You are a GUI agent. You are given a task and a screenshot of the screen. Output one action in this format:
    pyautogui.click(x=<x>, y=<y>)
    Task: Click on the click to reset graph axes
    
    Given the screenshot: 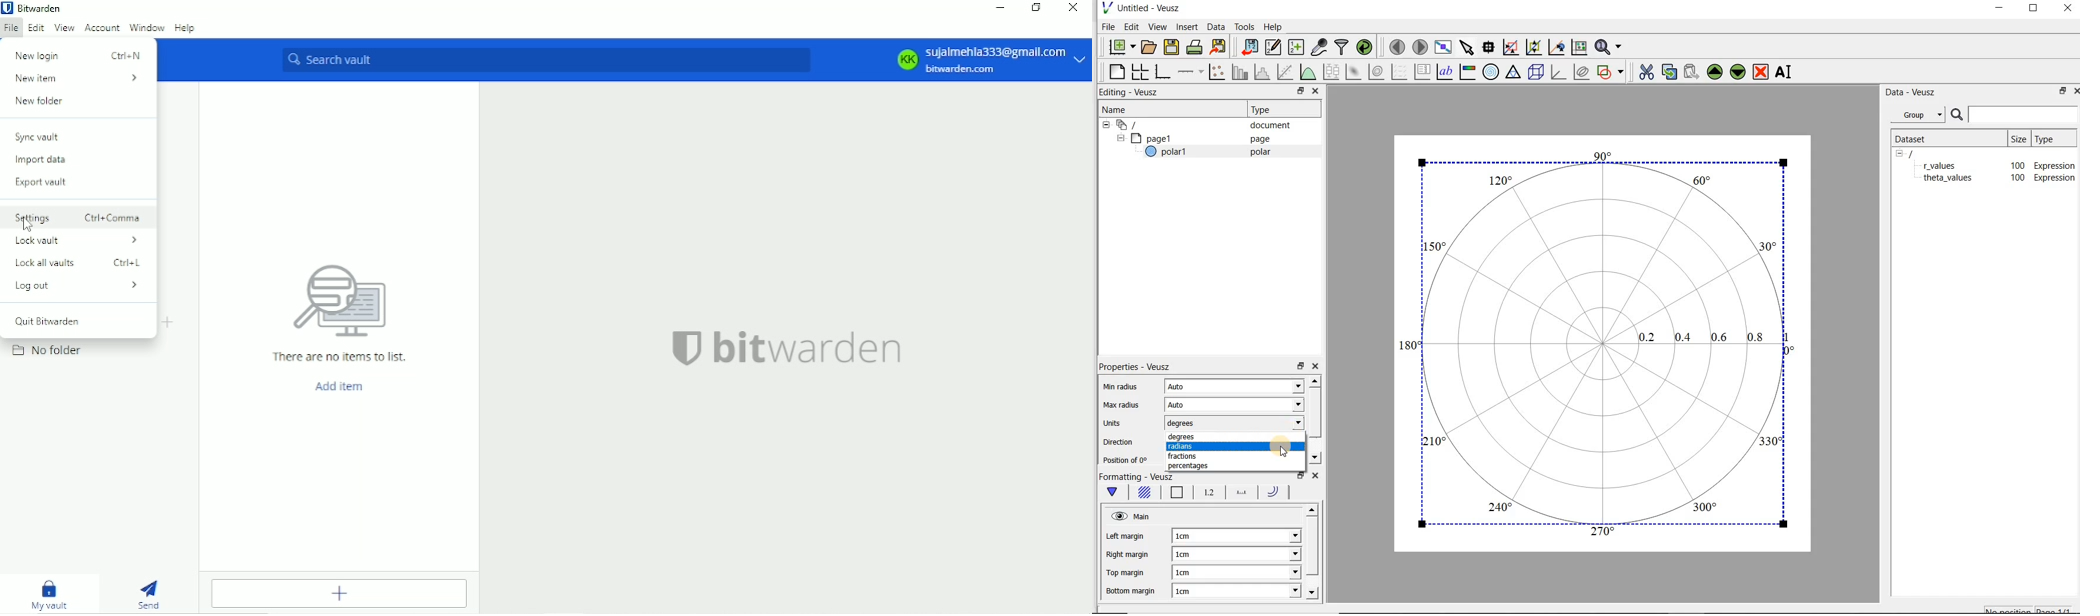 What is the action you would take?
    pyautogui.click(x=1579, y=46)
    